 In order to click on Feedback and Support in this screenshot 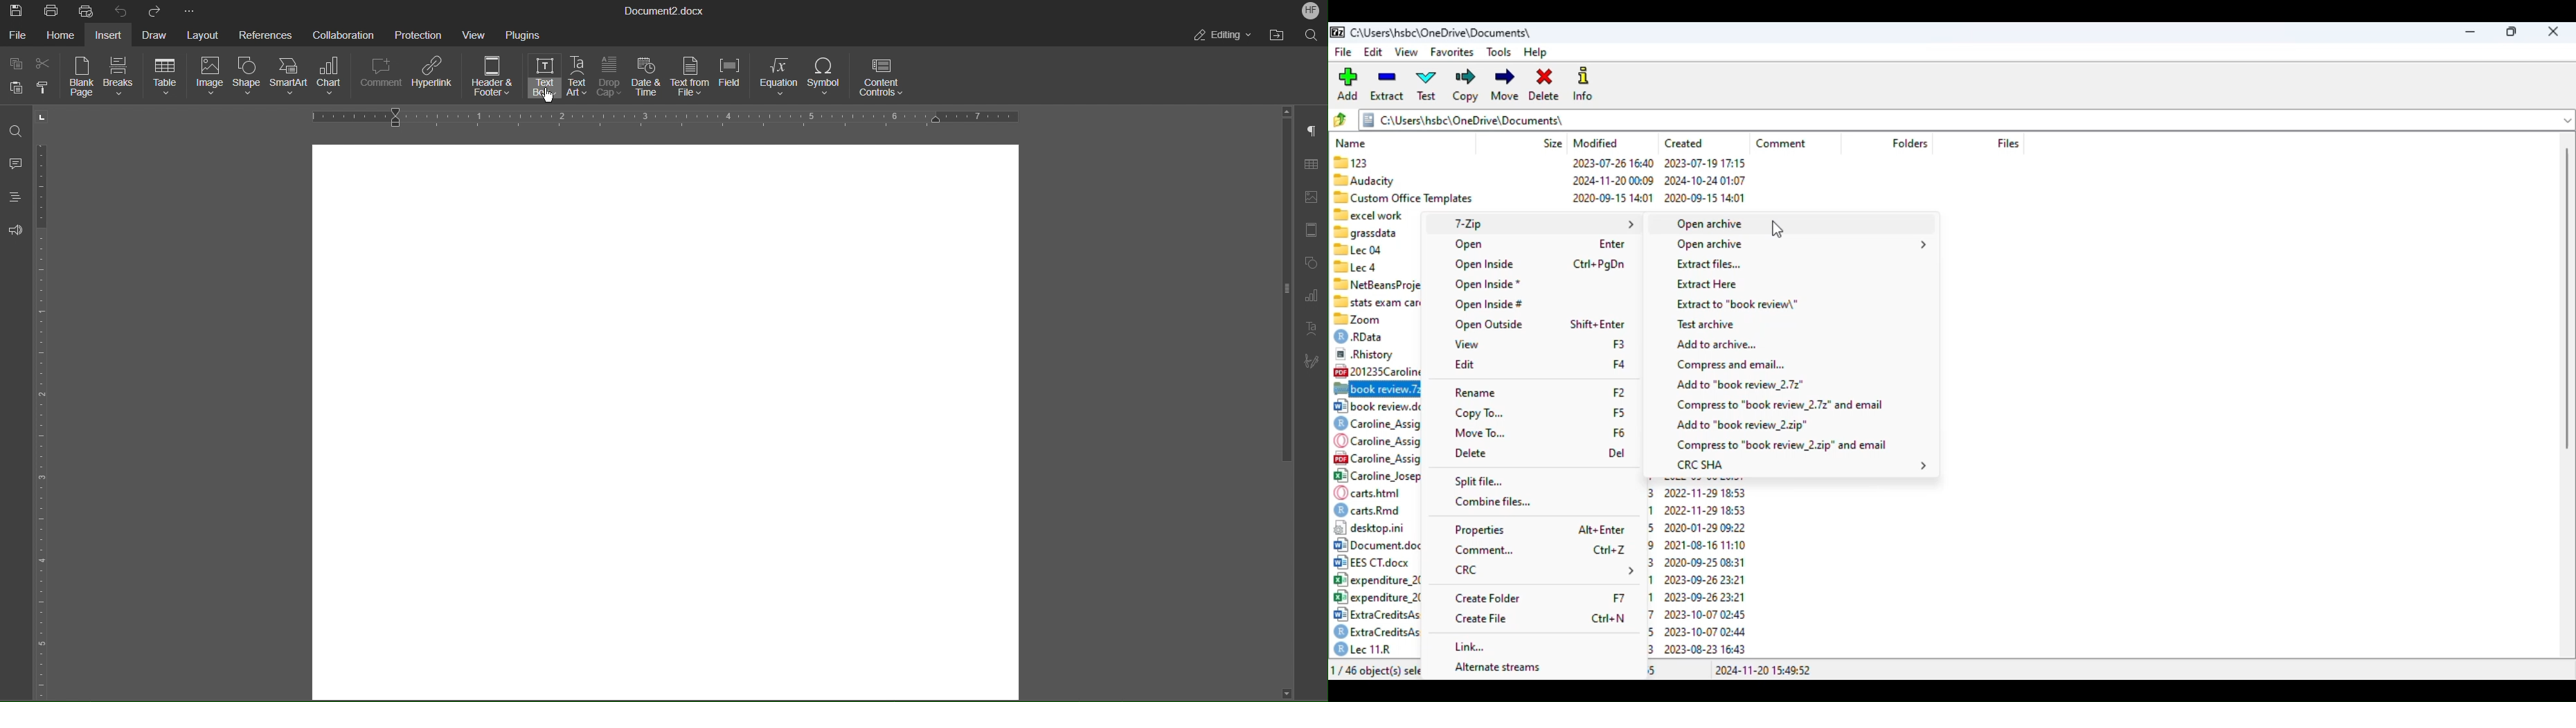, I will do `click(15, 230)`.